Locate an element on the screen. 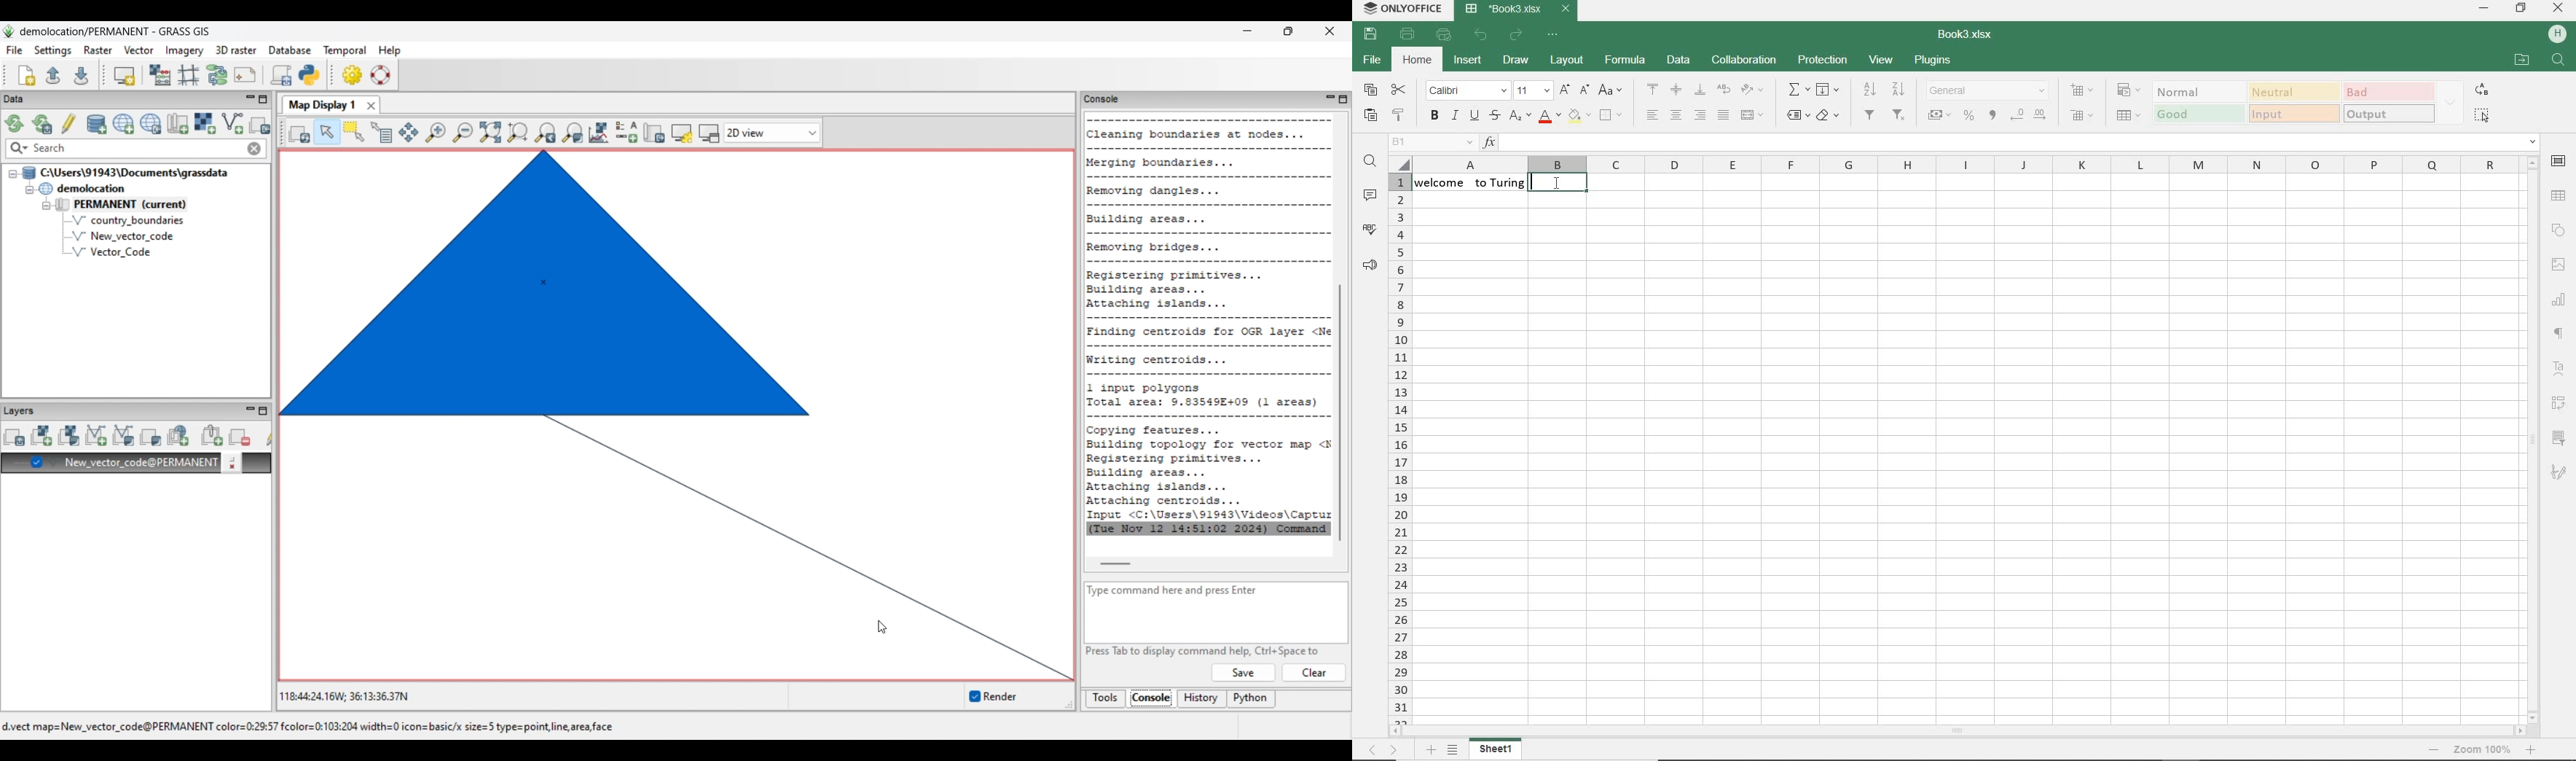  italic is located at coordinates (1455, 116).